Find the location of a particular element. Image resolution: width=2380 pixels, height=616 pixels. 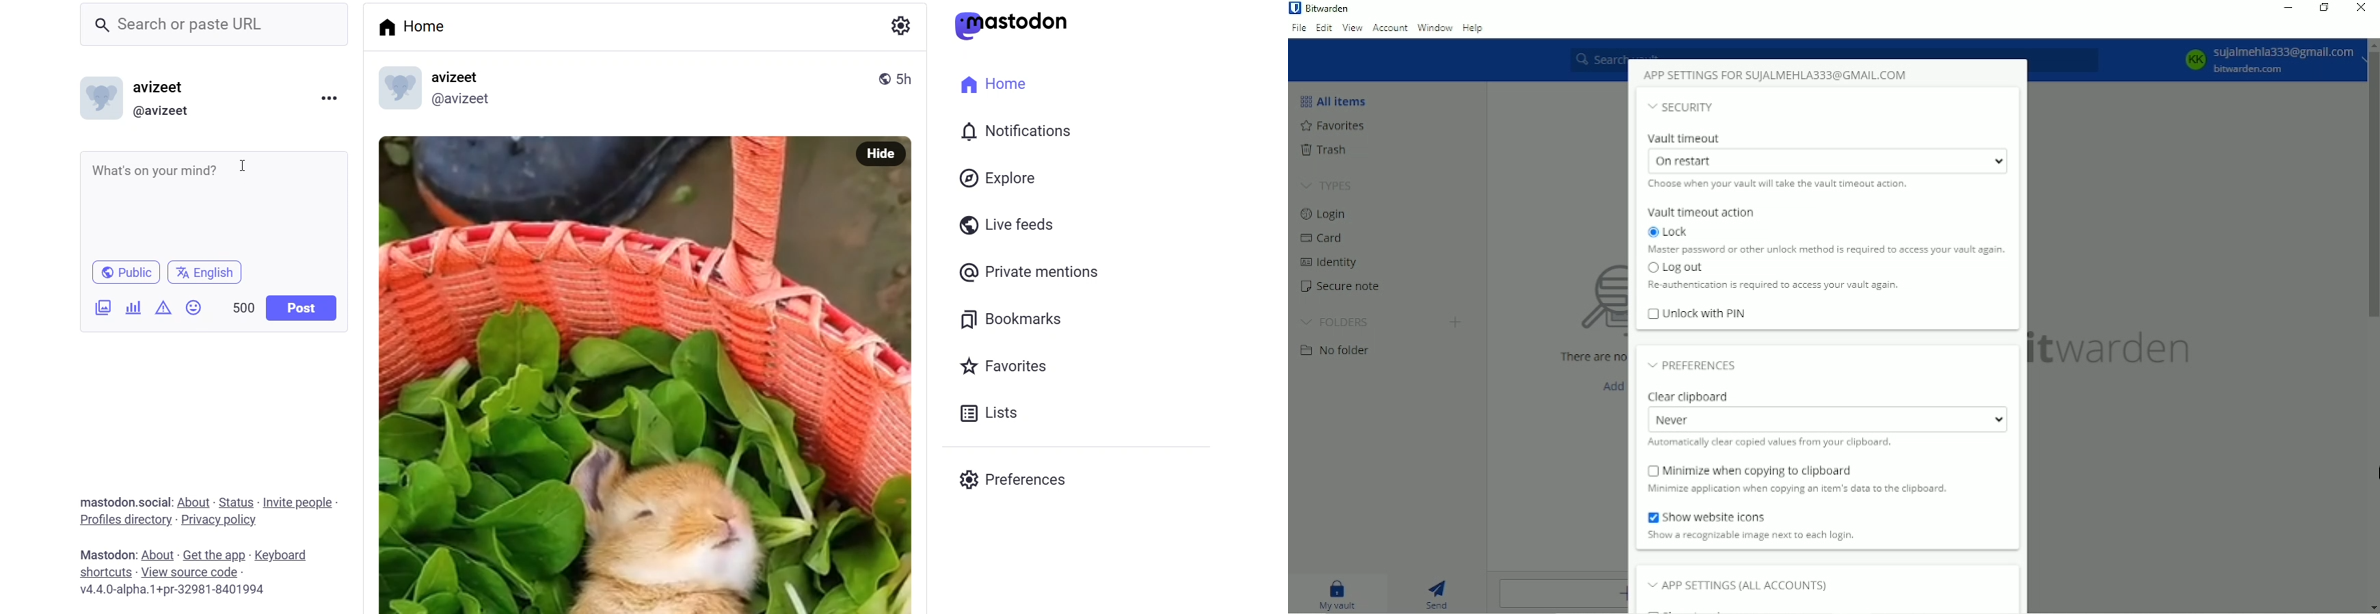

App settings (all accounts) is located at coordinates (1737, 587).